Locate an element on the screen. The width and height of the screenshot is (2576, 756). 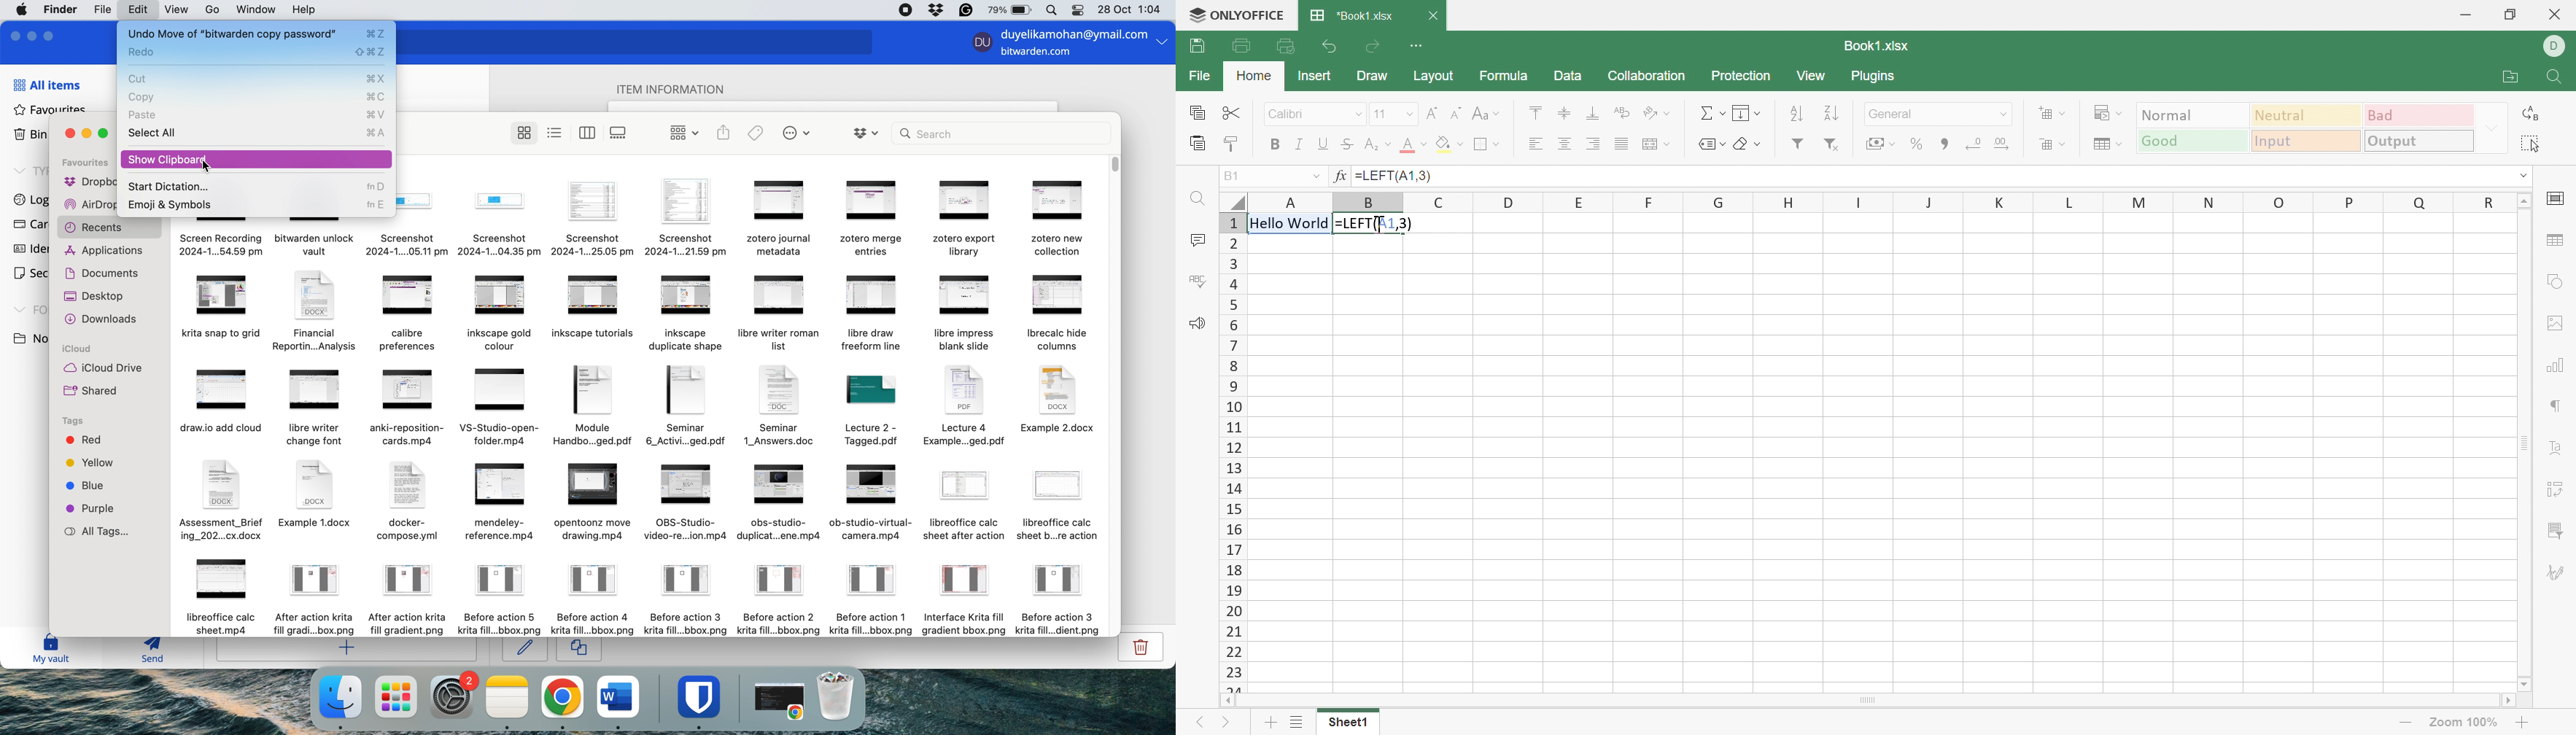
Font size is located at coordinates (1392, 115).